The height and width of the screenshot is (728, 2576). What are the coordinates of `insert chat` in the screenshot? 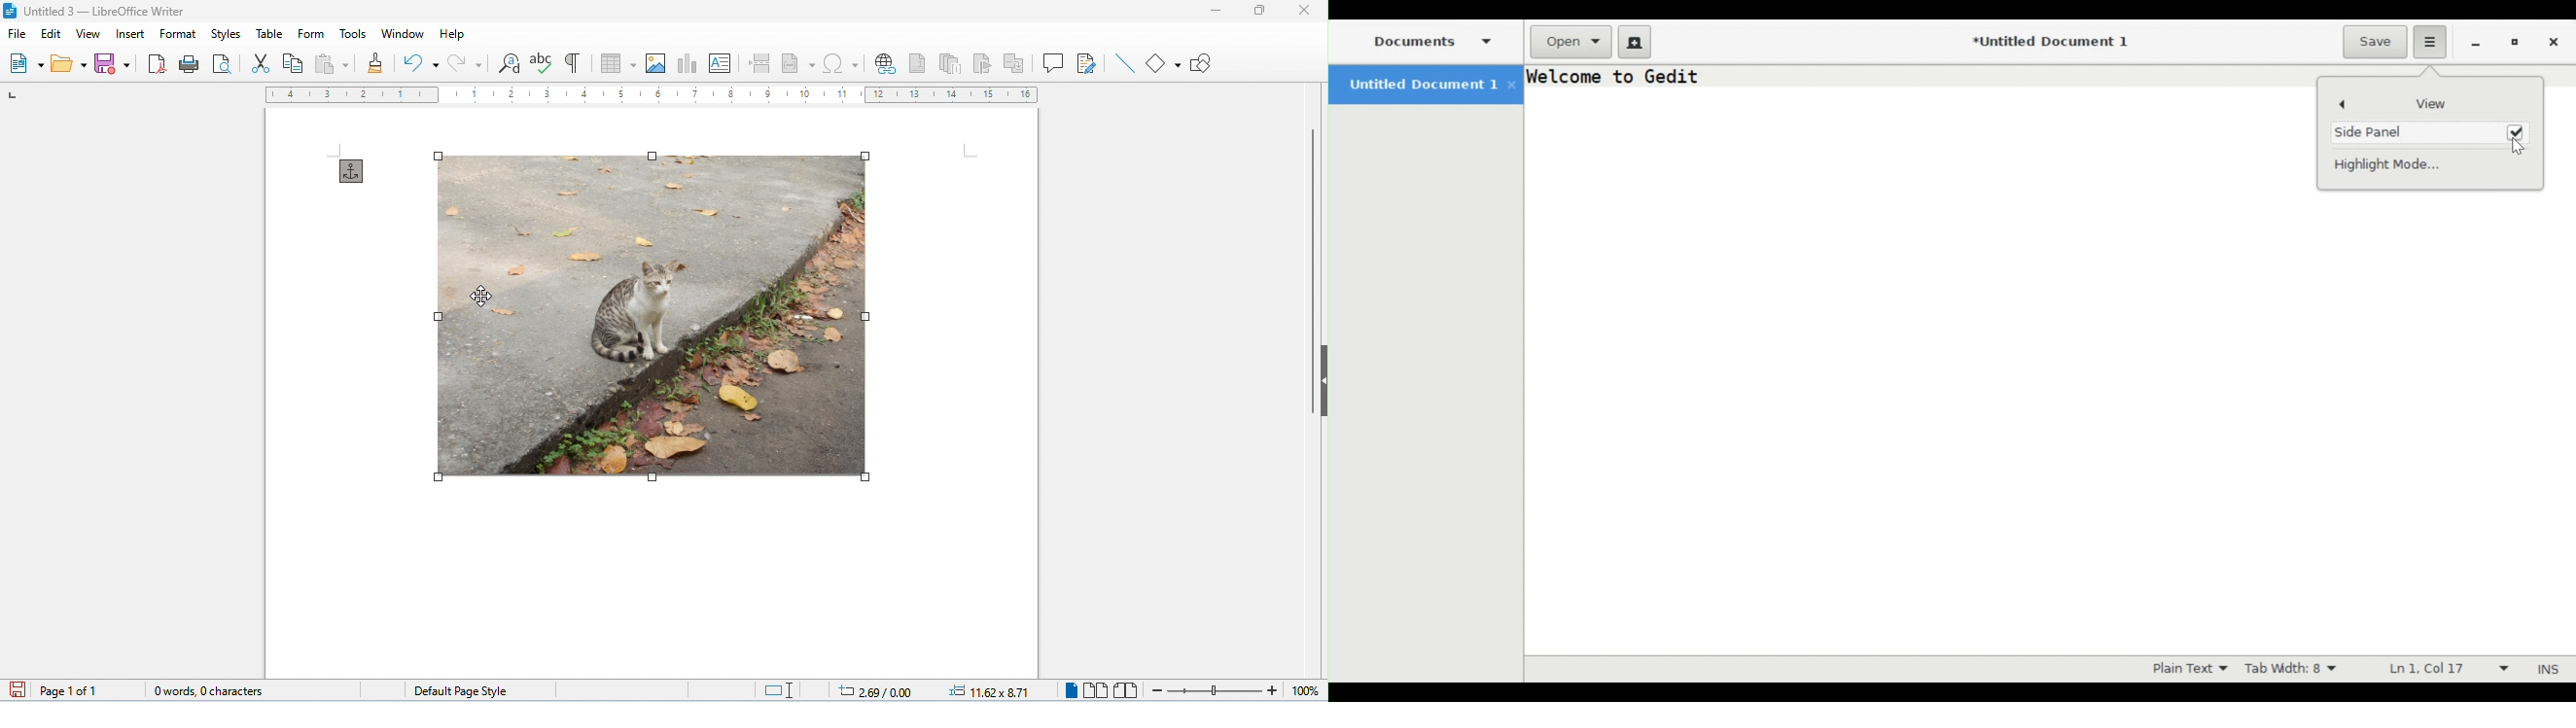 It's located at (688, 65).